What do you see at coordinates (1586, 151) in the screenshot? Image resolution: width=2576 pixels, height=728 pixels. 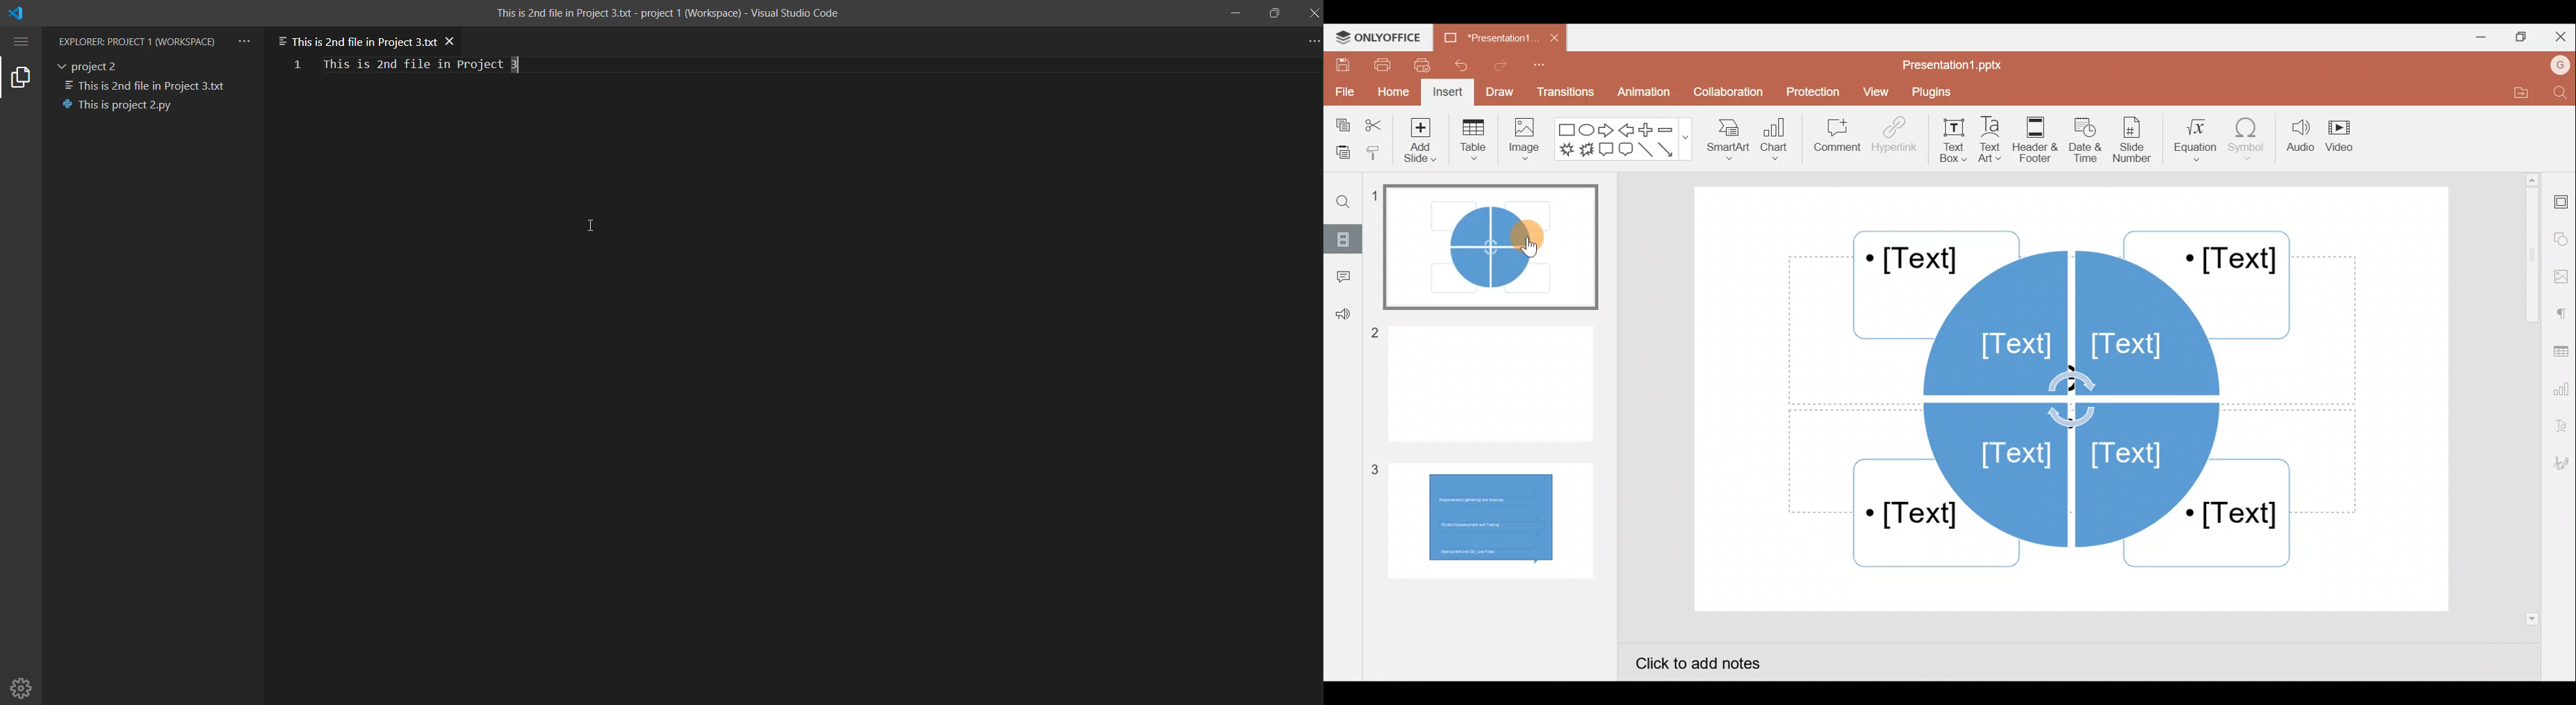 I see `Explosion 2` at bounding box center [1586, 151].